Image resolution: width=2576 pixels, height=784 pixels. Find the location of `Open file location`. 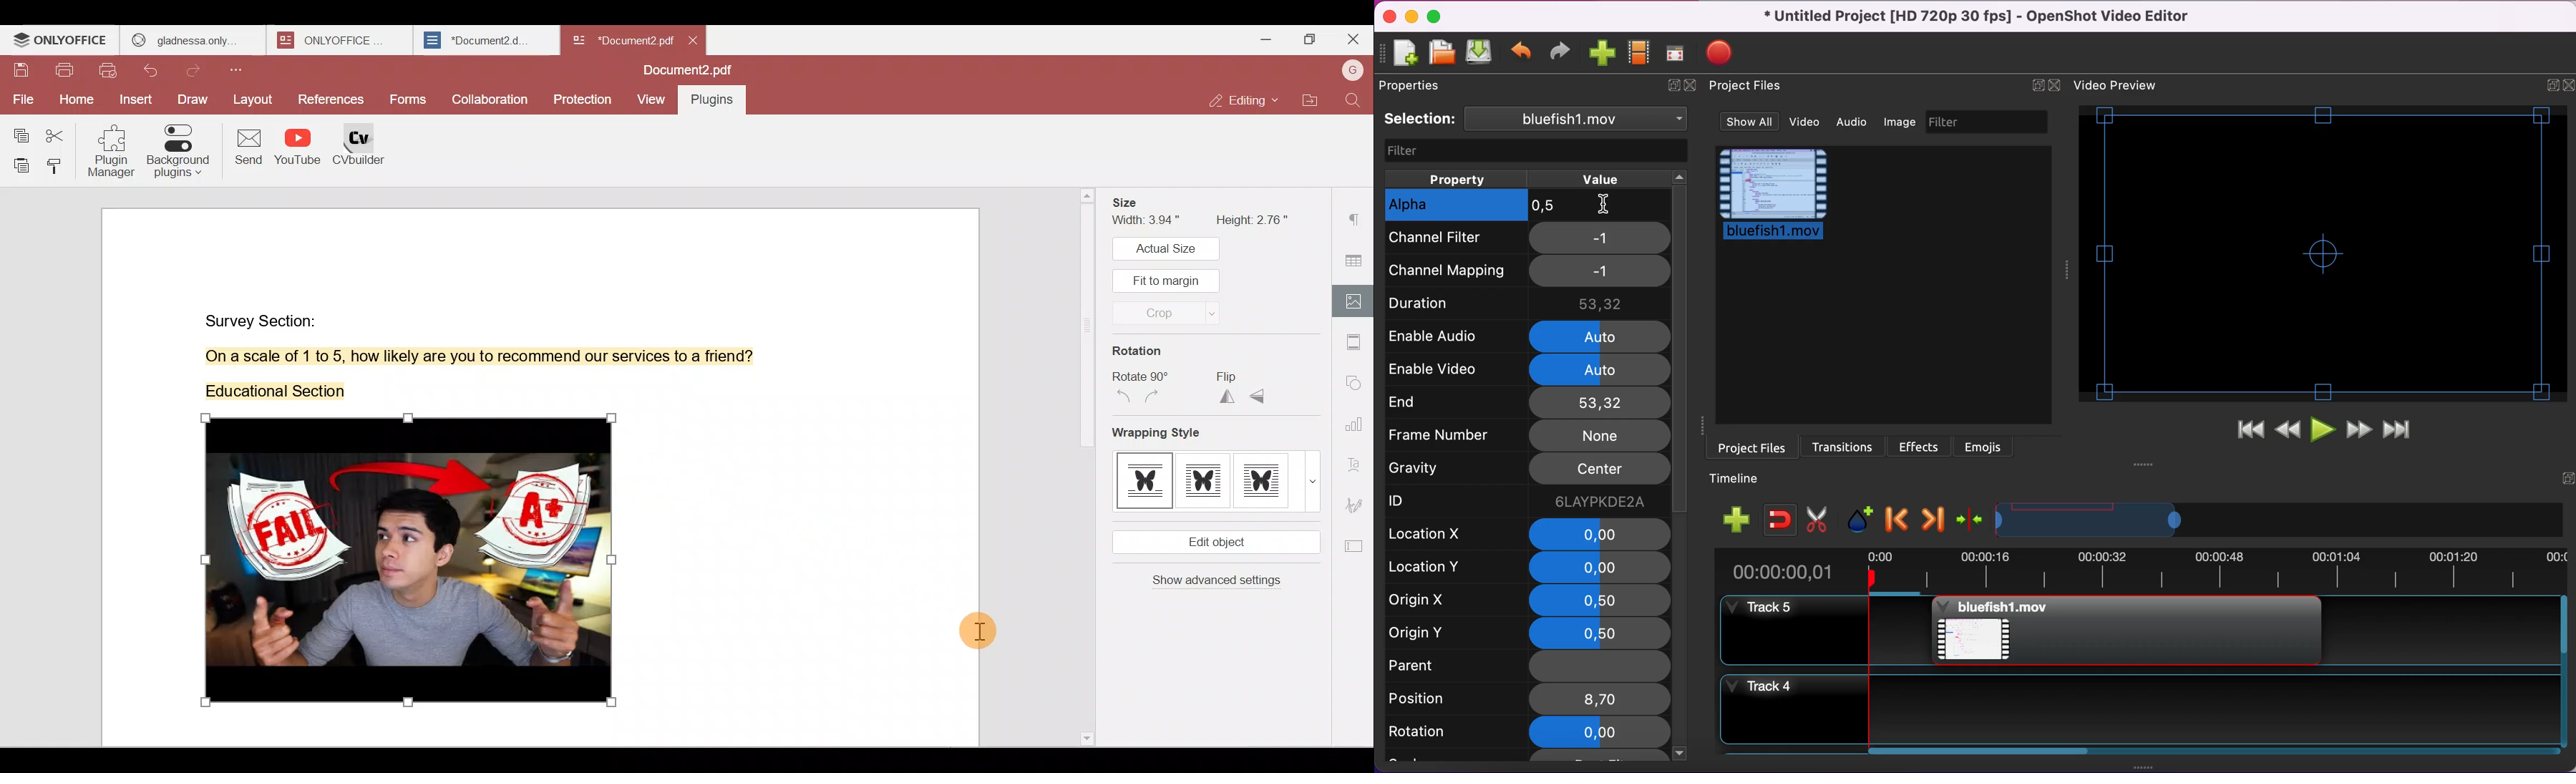

Open file location is located at coordinates (1311, 102).